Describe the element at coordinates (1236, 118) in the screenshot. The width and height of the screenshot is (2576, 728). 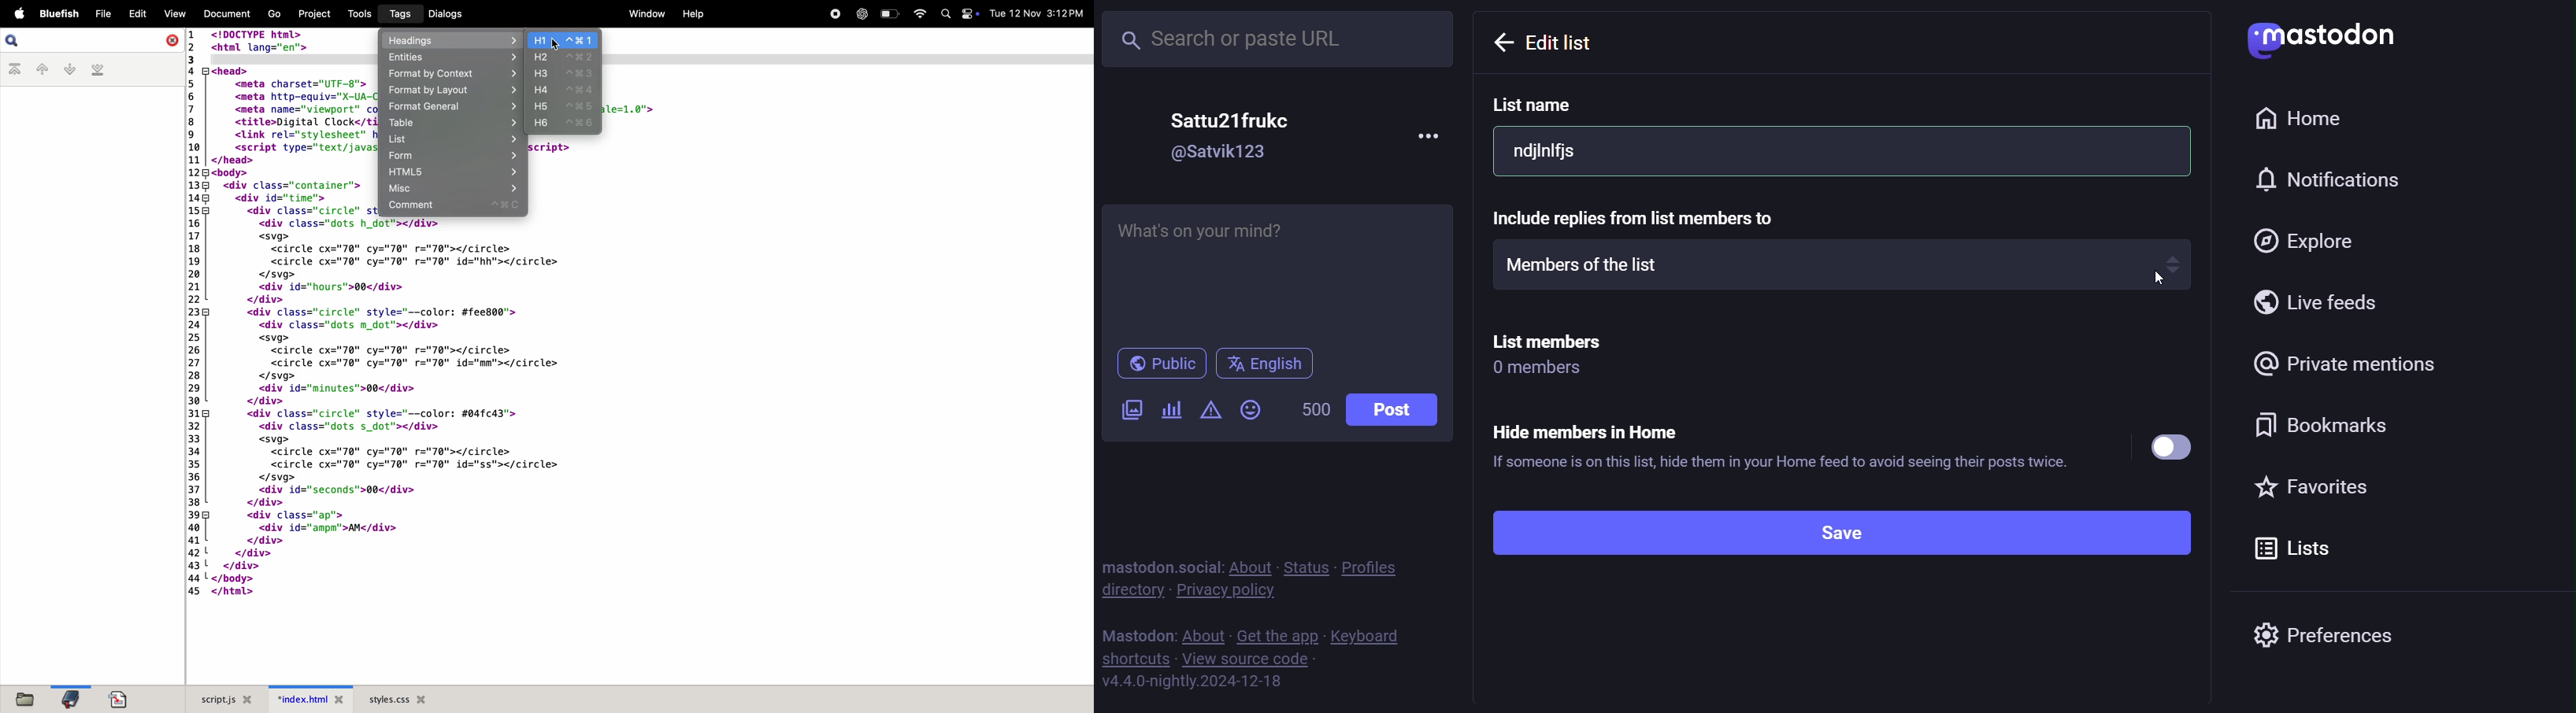
I see `Sattu21fruke` at that location.